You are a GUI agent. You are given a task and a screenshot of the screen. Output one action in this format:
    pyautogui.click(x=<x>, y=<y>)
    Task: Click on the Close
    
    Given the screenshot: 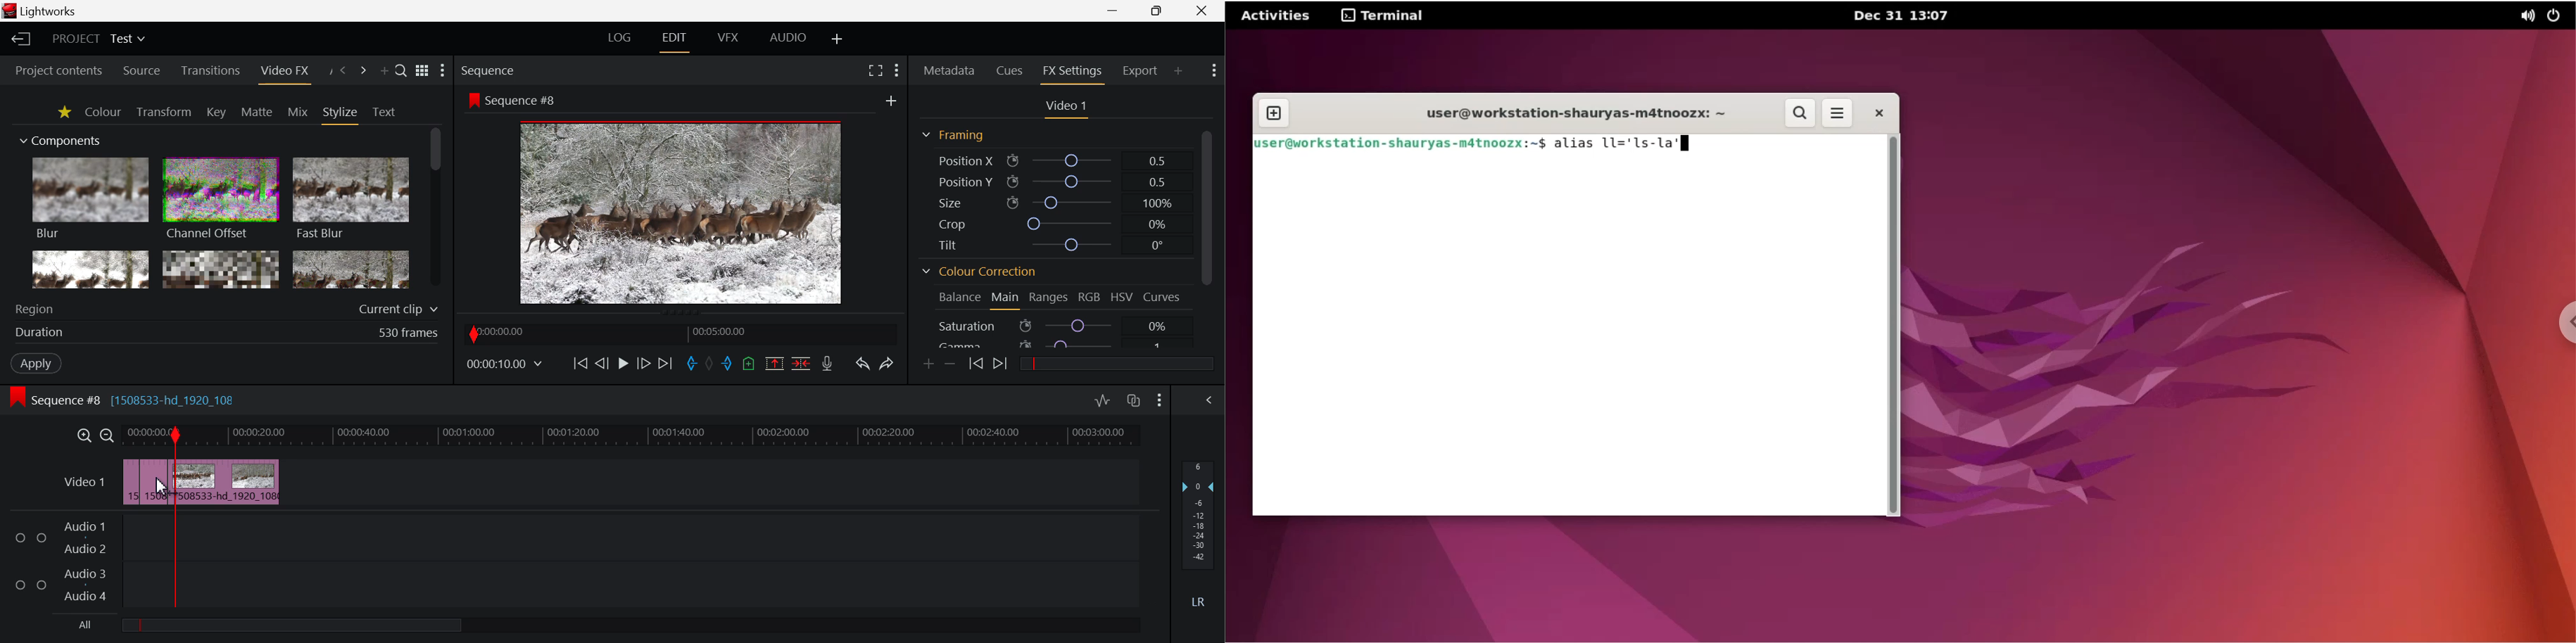 What is the action you would take?
    pyautogui.click(x=1205, y=11)
    